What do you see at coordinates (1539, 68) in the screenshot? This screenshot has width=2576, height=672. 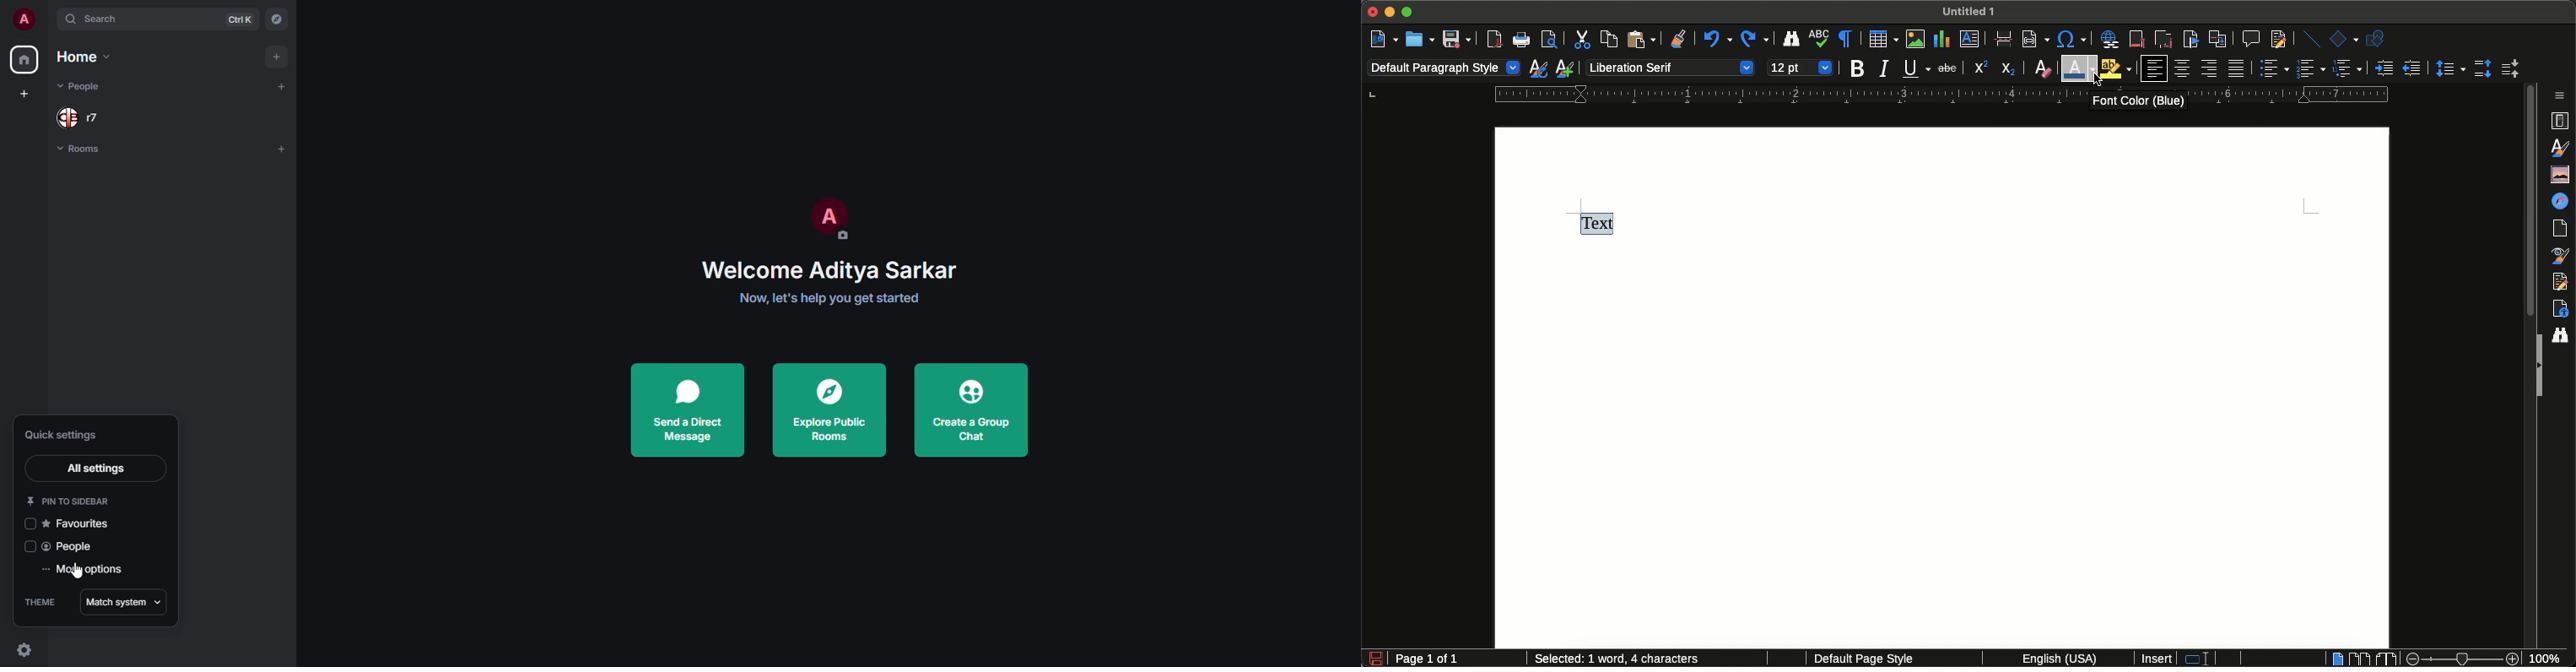 I see `Update selected style` at bounding box center [1539, 68].